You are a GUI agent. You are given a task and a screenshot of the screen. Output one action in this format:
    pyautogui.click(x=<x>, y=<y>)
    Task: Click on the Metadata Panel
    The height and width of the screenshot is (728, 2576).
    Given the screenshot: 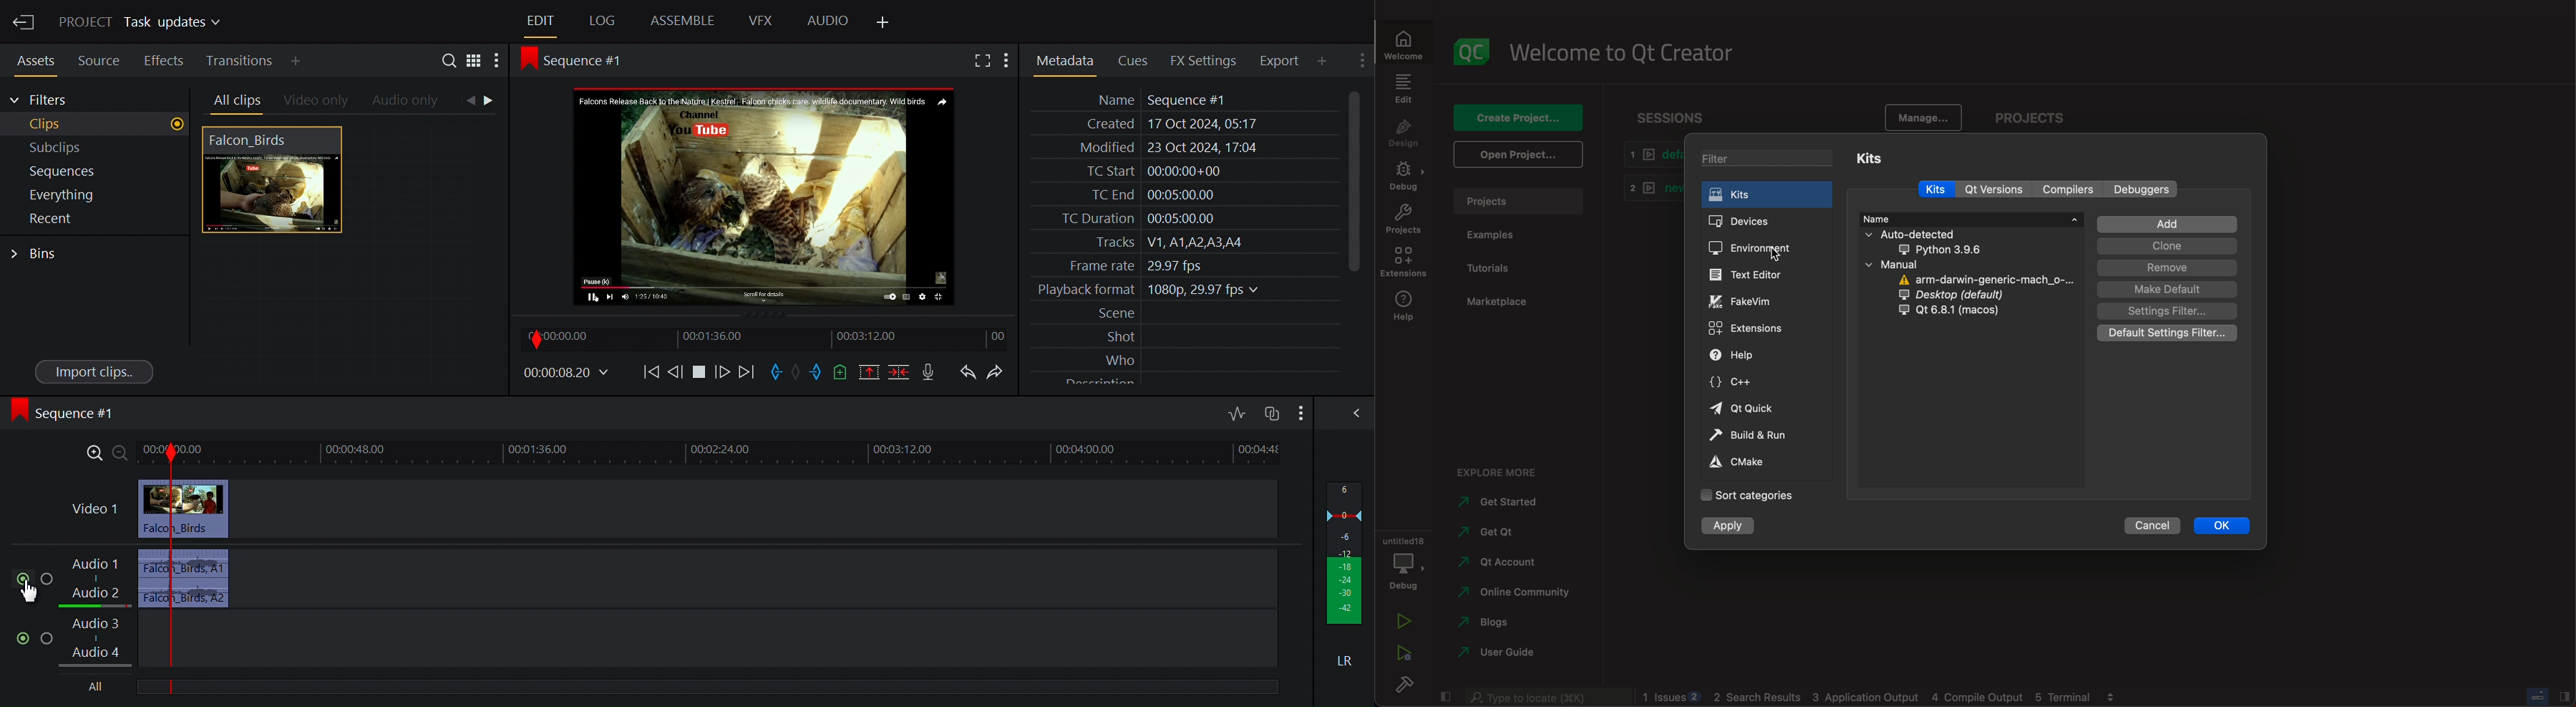 What is the action you would take?
    pyautogui.click(x=1064, y=61)
    